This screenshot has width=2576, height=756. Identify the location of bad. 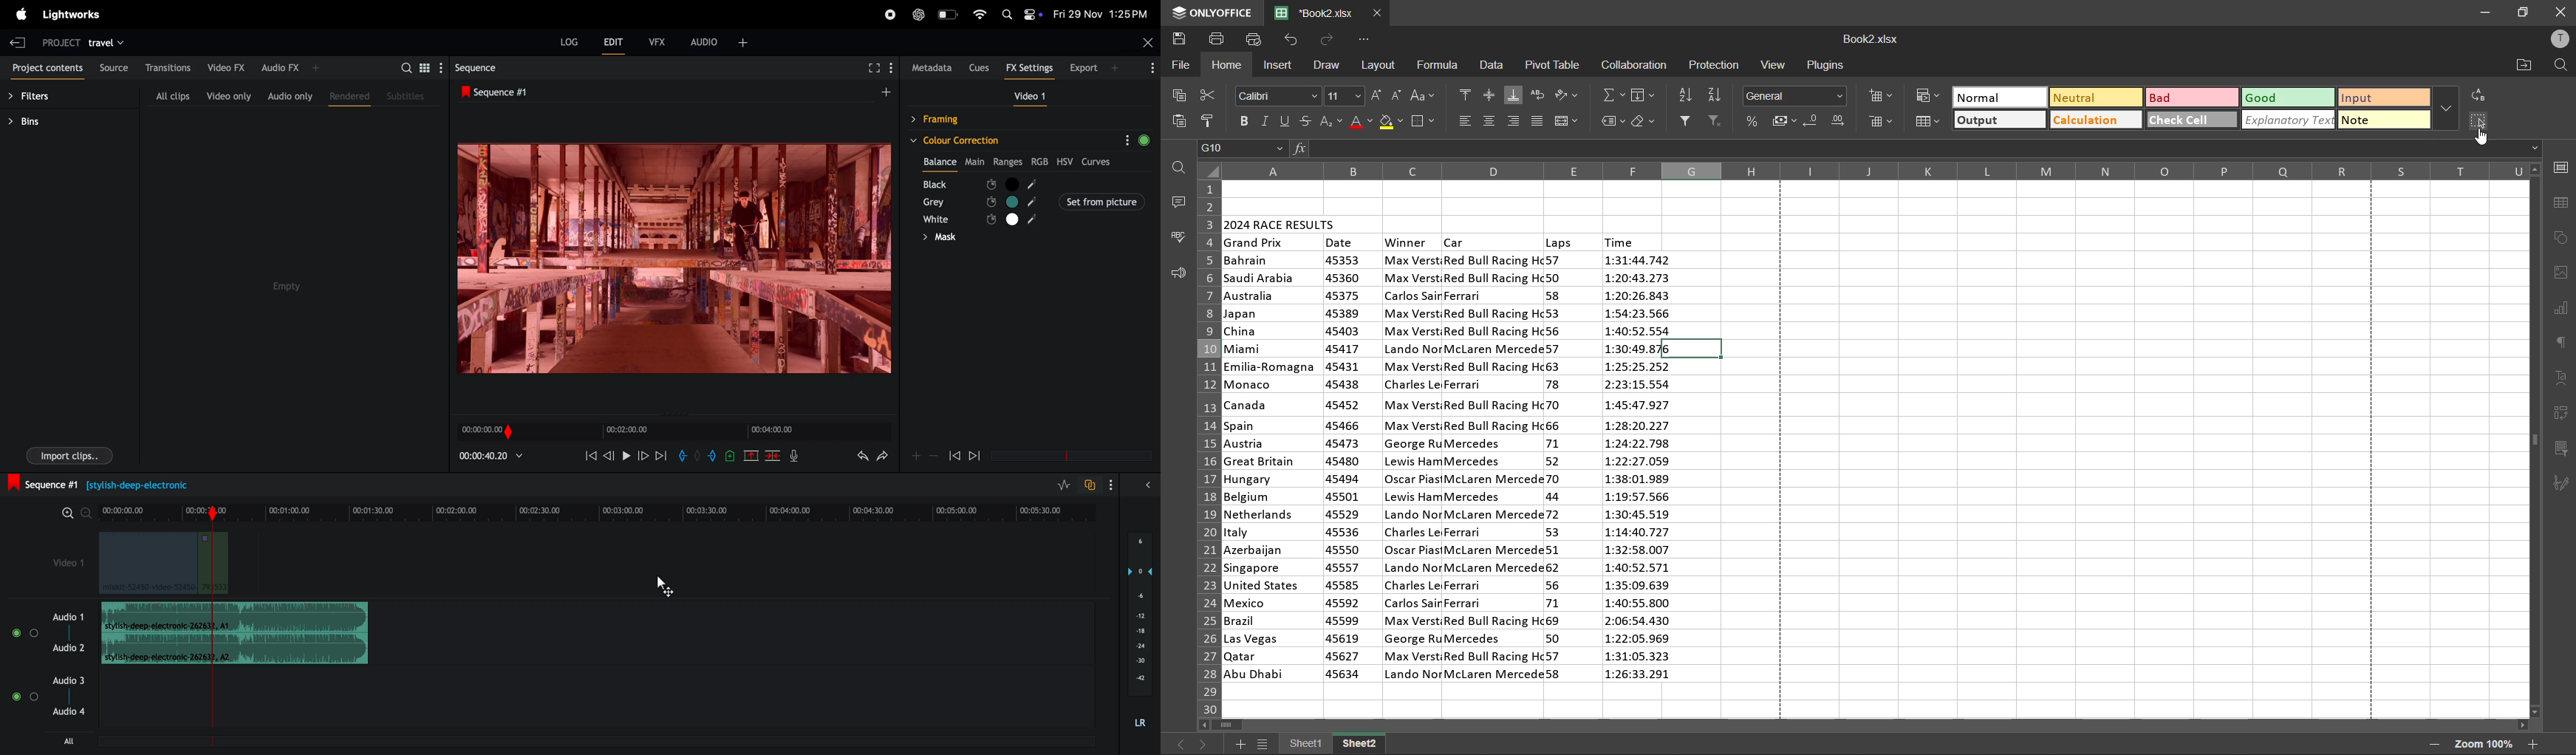
(2190, 99).